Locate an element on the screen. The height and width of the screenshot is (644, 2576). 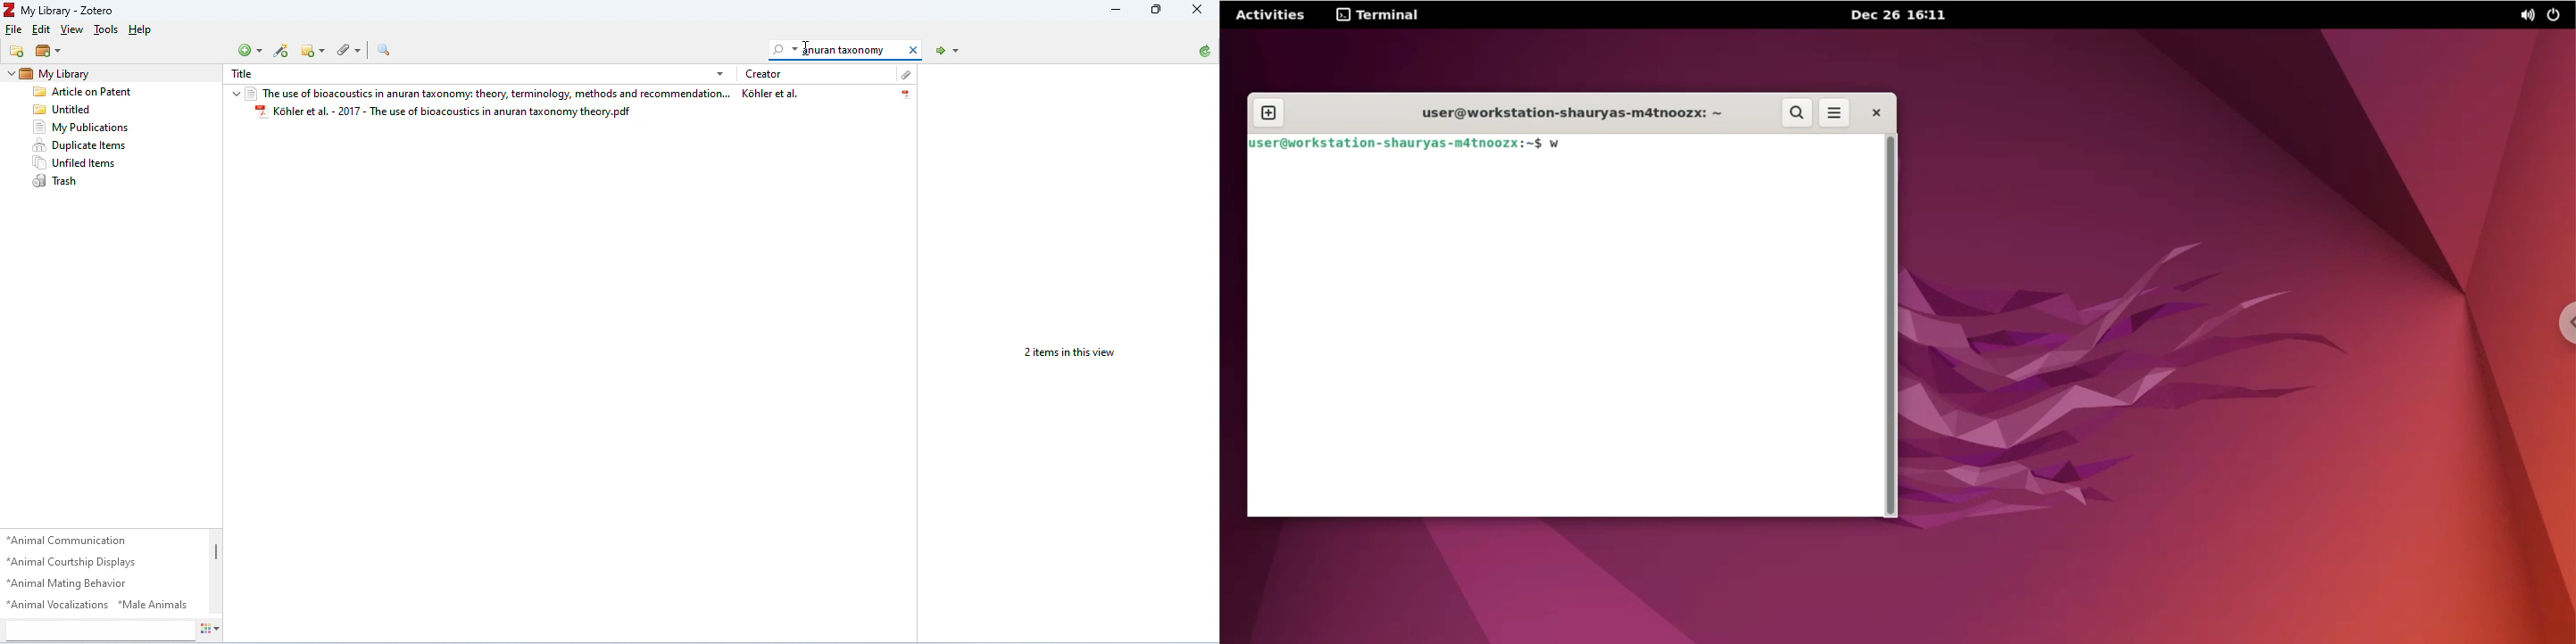
View is located at coordinates (74, 29).